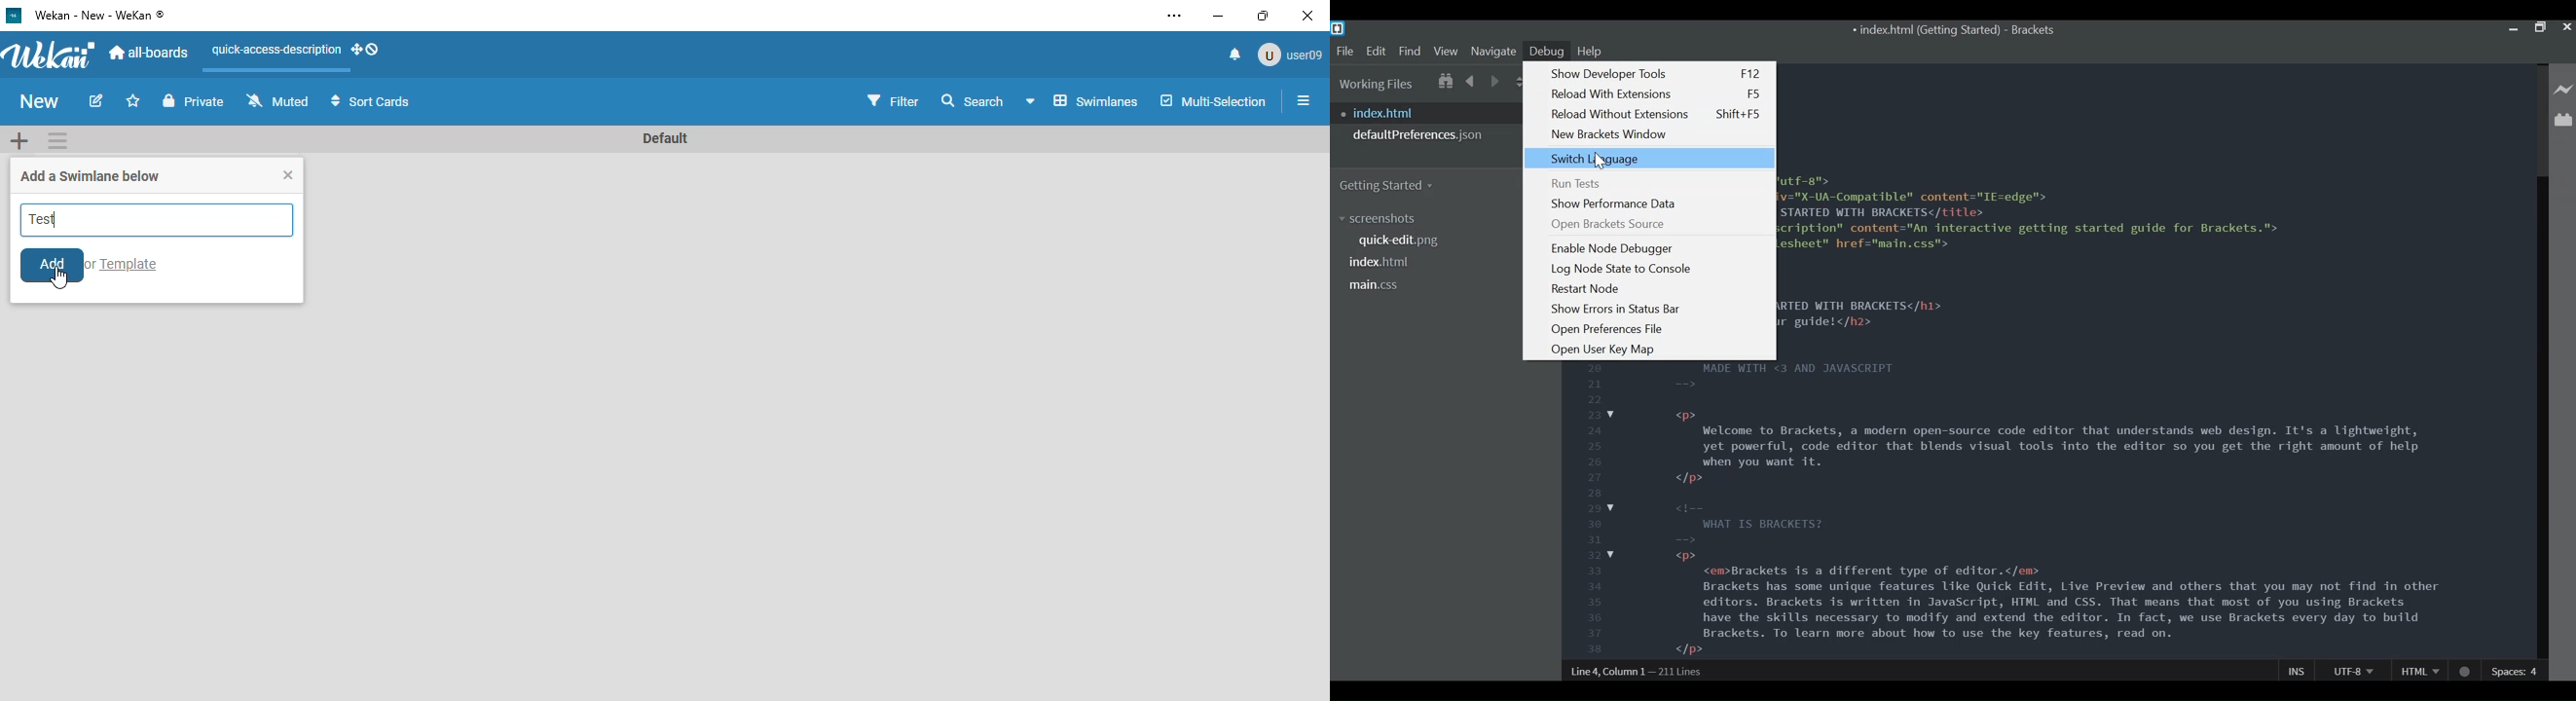 The width and height of the screenshot is (2576, 728). Describe the element at coordinates (1375, 51) in the screenshot. I see `Edit` at that location.